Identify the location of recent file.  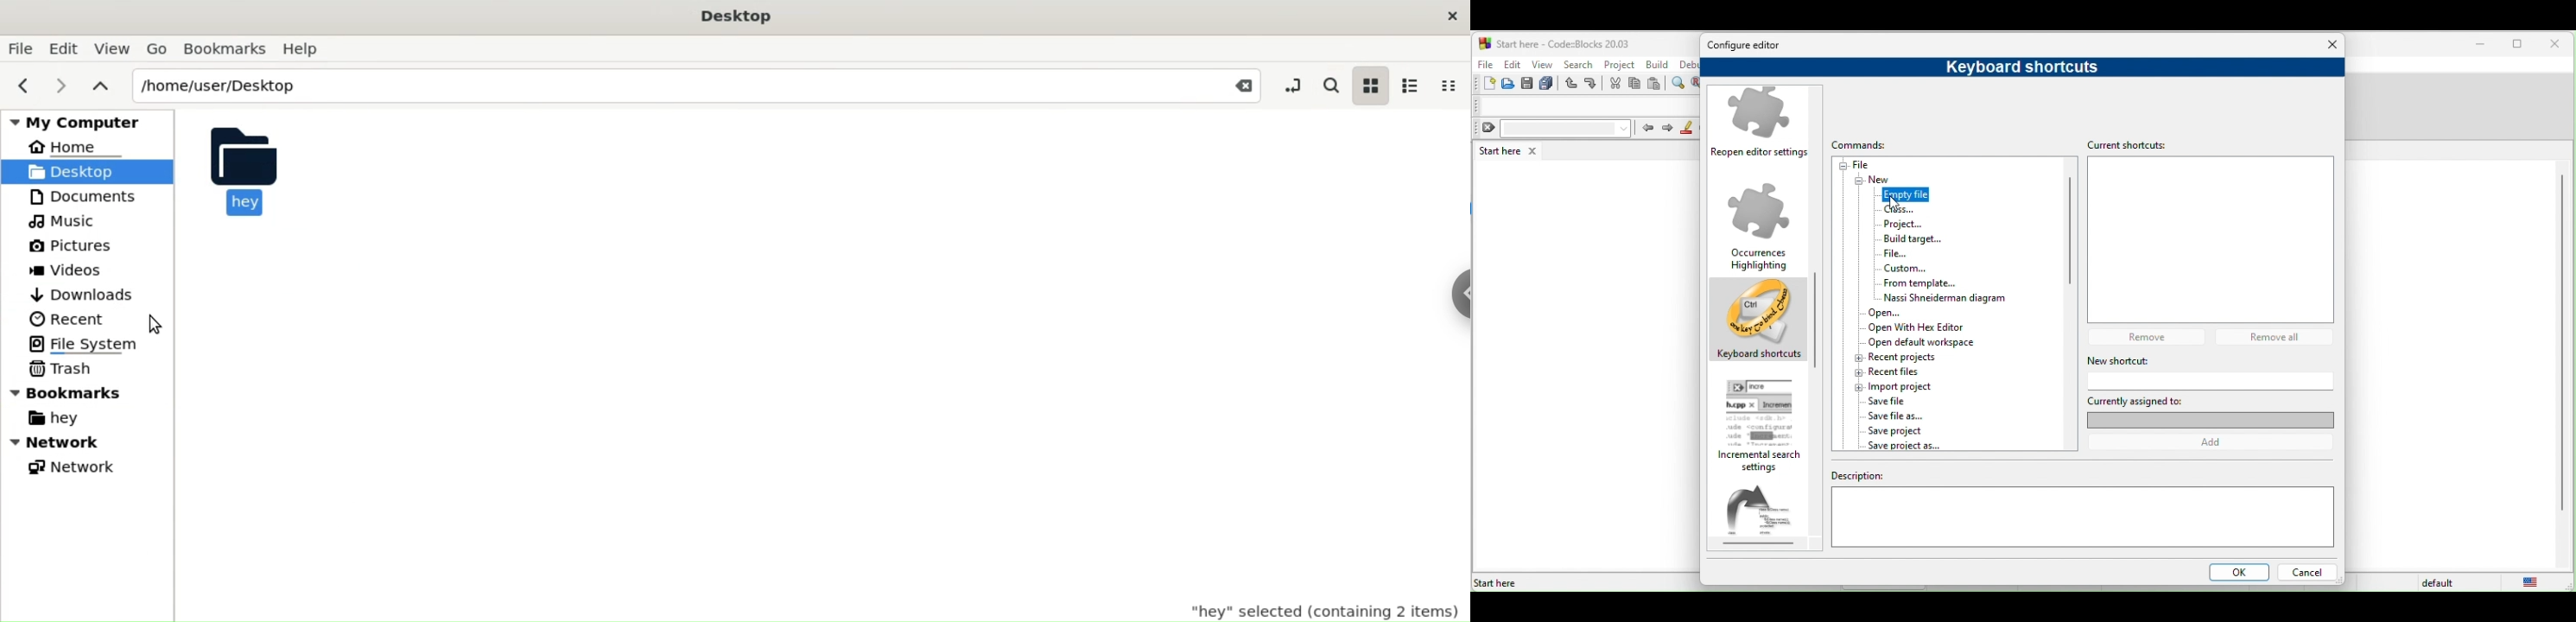
(1913, 371).